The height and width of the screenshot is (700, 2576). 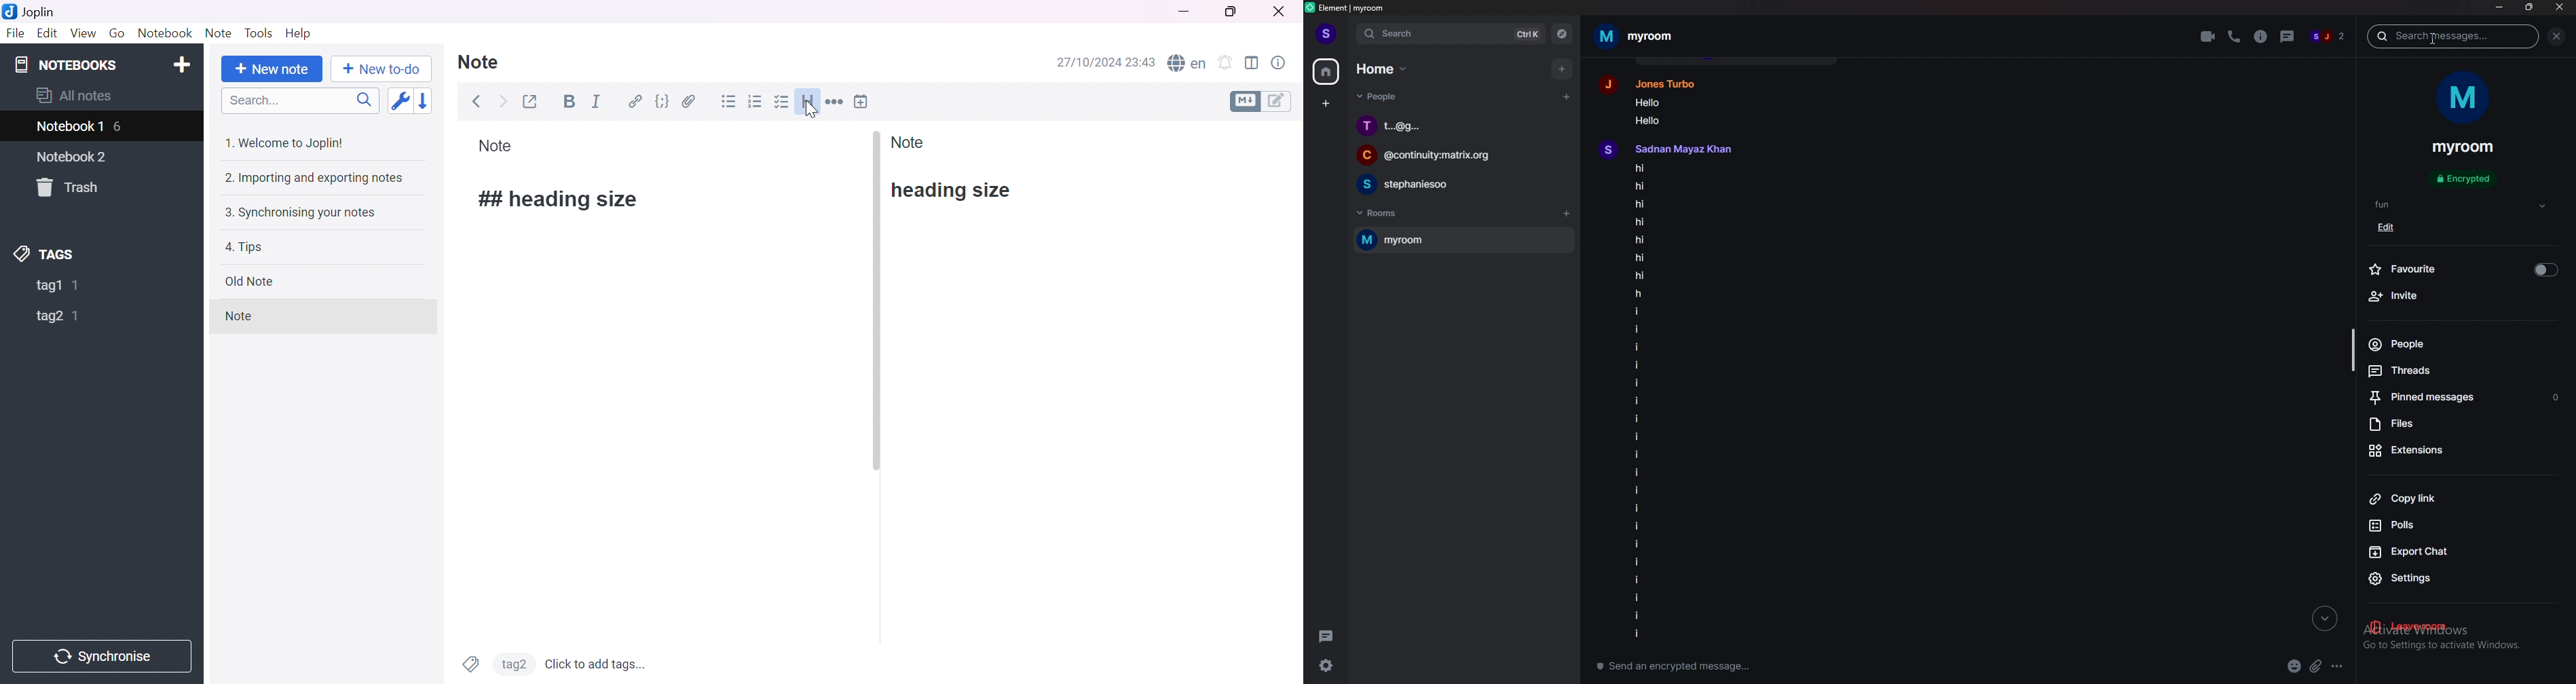 What do you see at coordinates (1236, 12) in the screenshot?
I see `Restore Down` at bounding box center [1236, 12].